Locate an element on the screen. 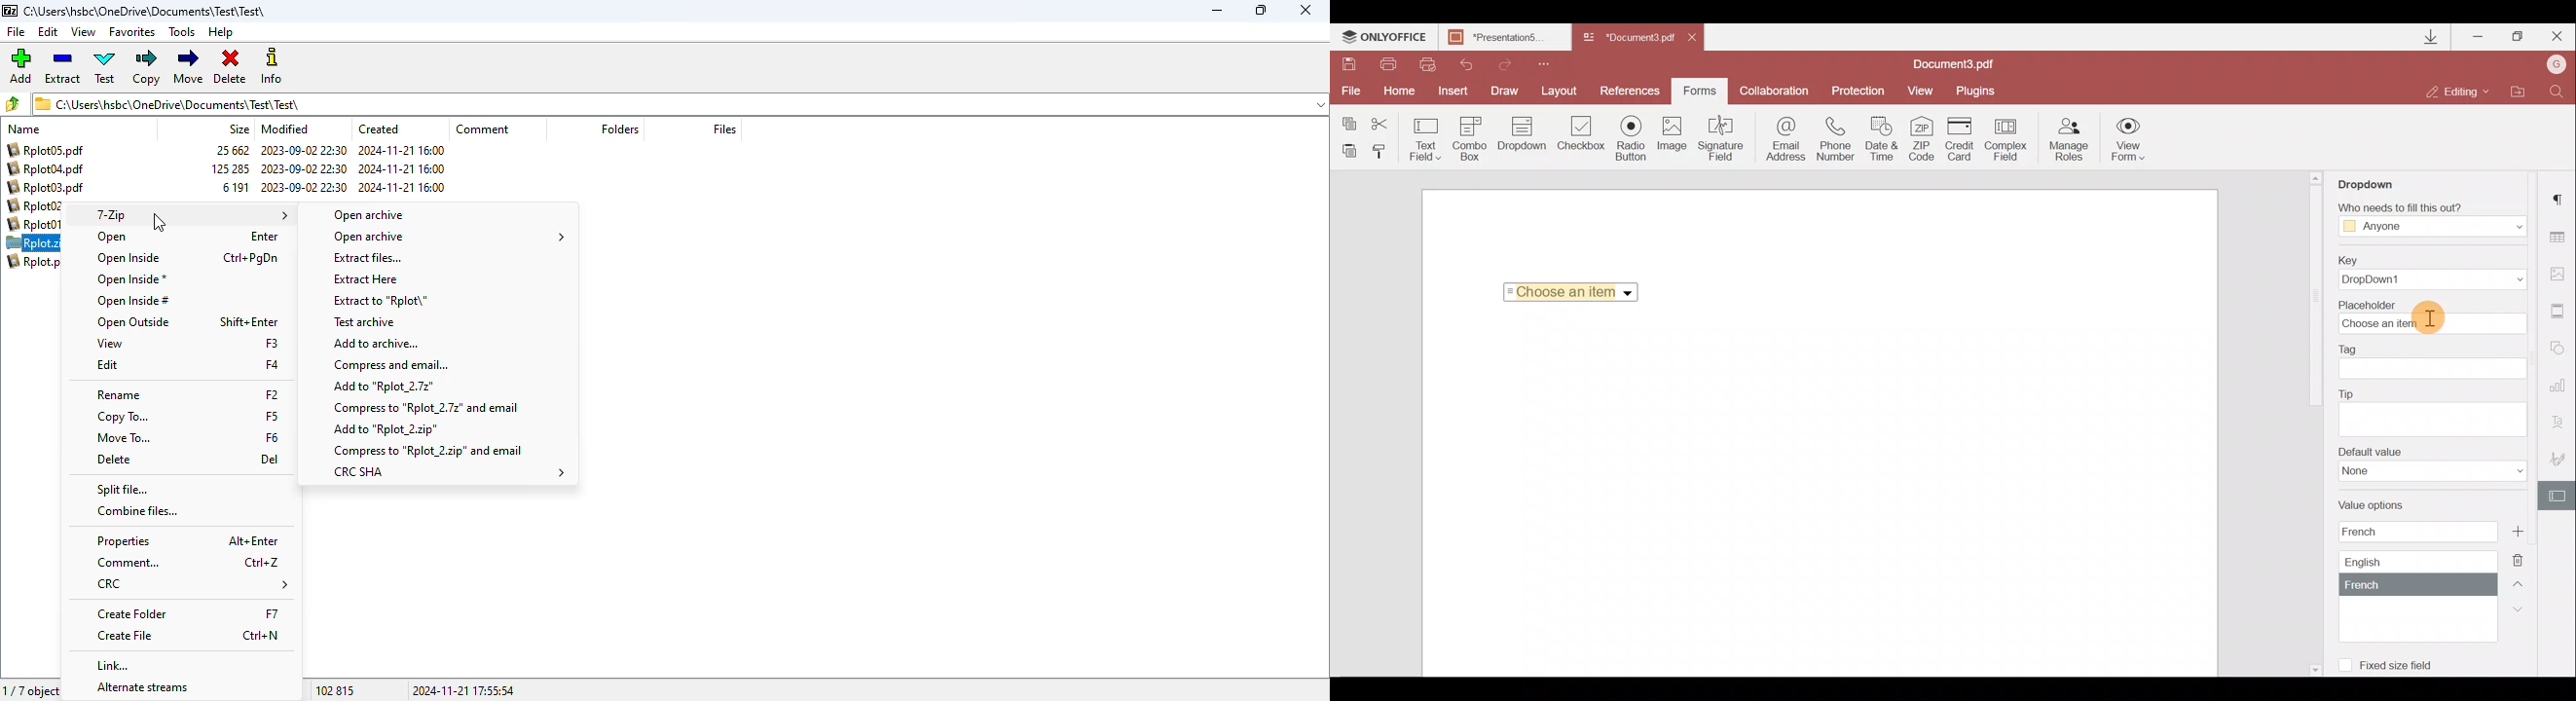 The image size is (2576, 728). Document3.pdf is located at coordinates (1628, 38).